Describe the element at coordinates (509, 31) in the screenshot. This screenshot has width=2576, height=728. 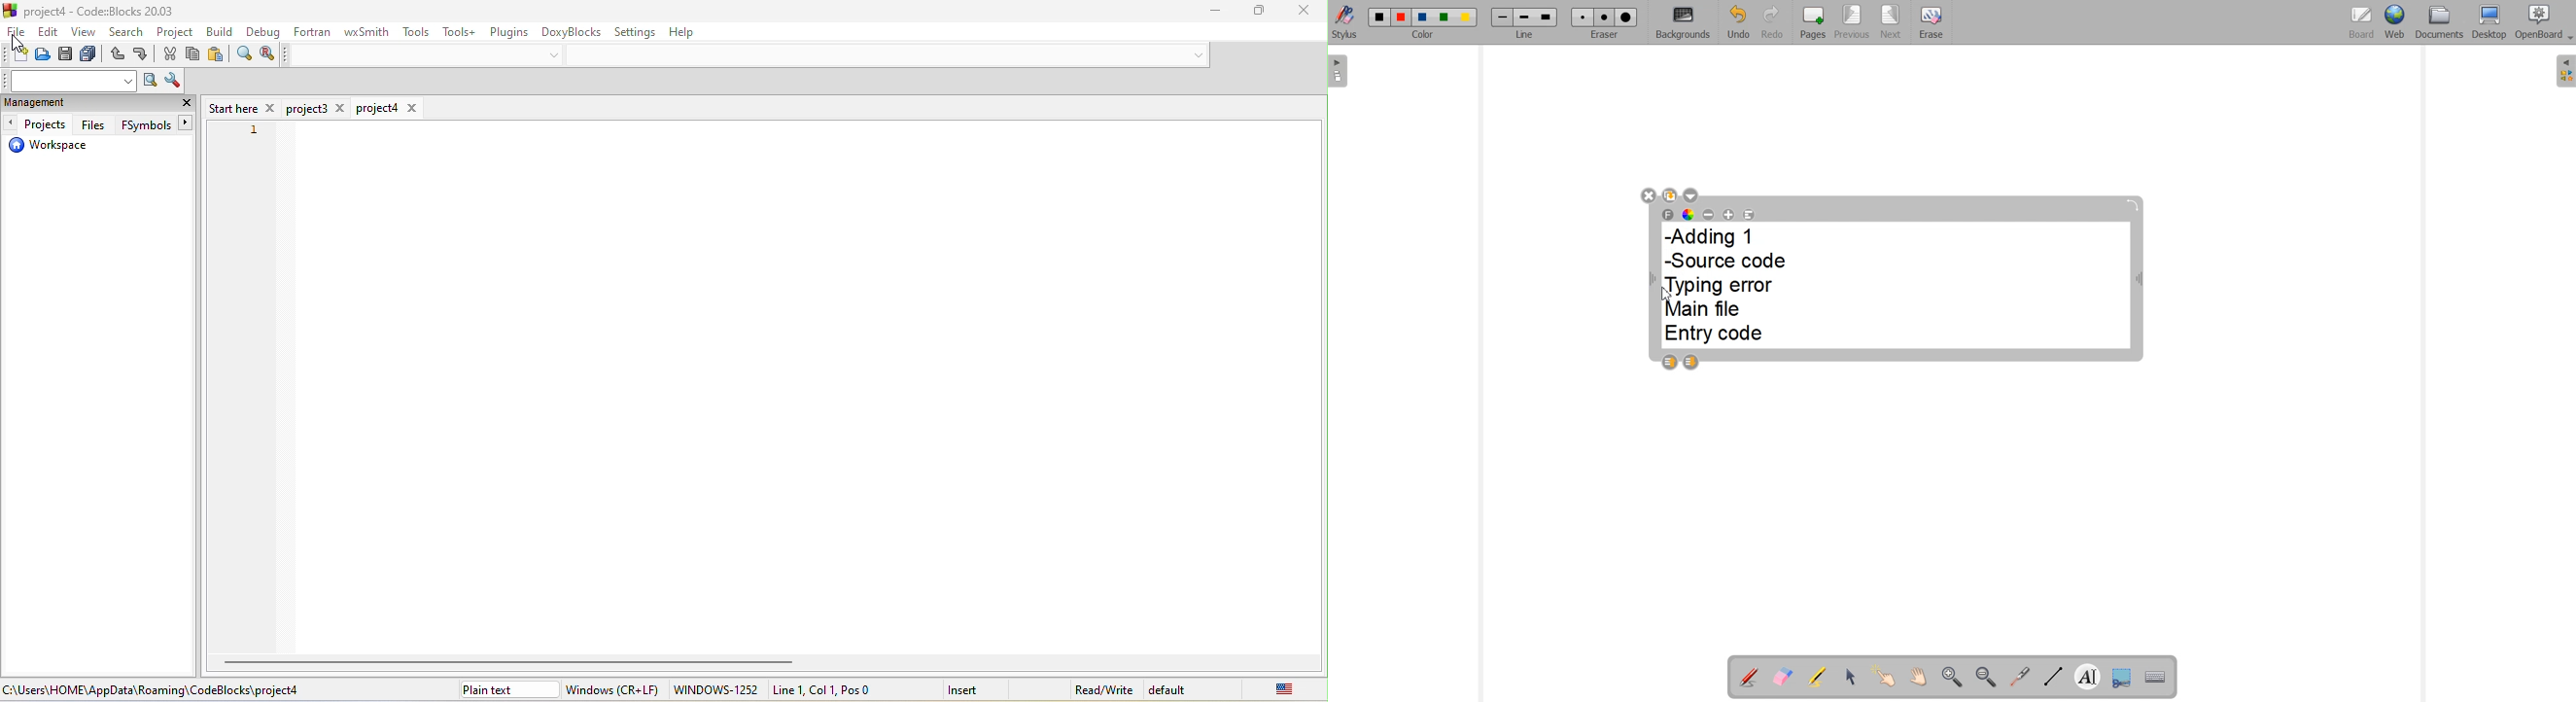
I see `plugins` at that location.